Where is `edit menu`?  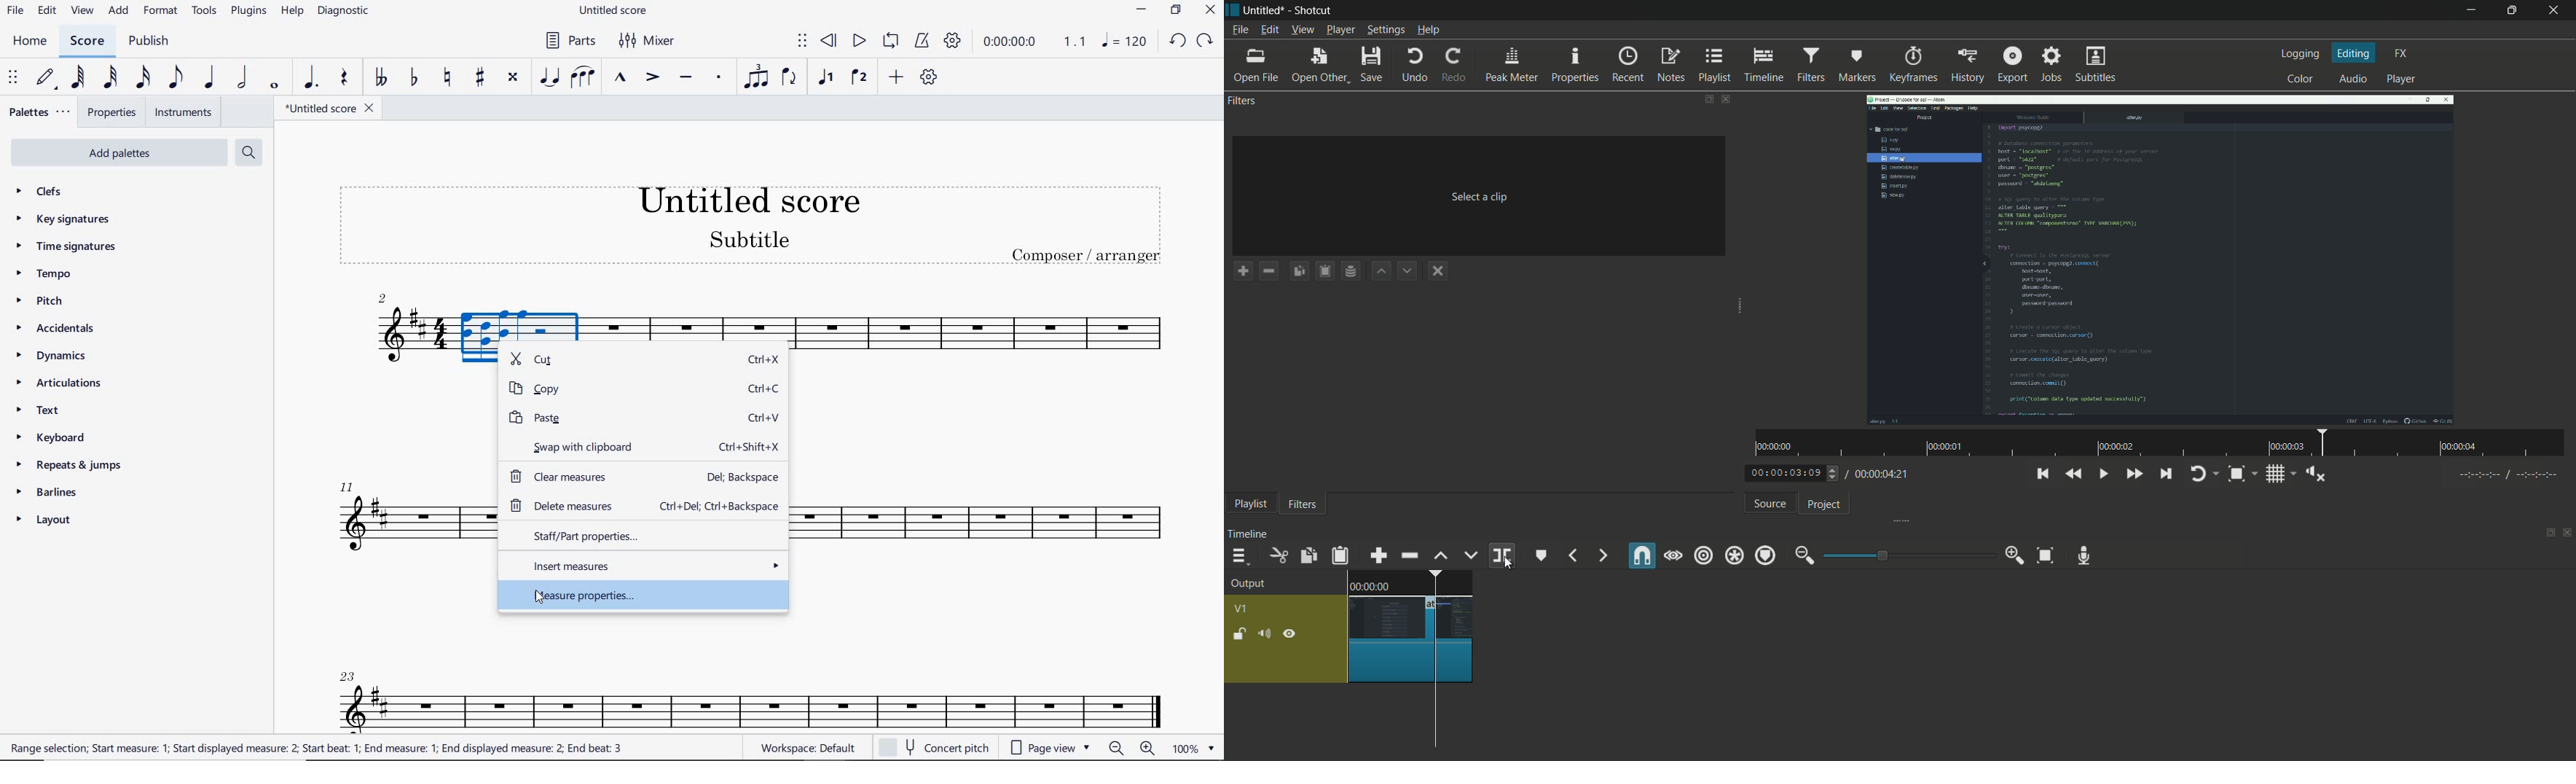
edit menu is located at coordinates (1270, 30).